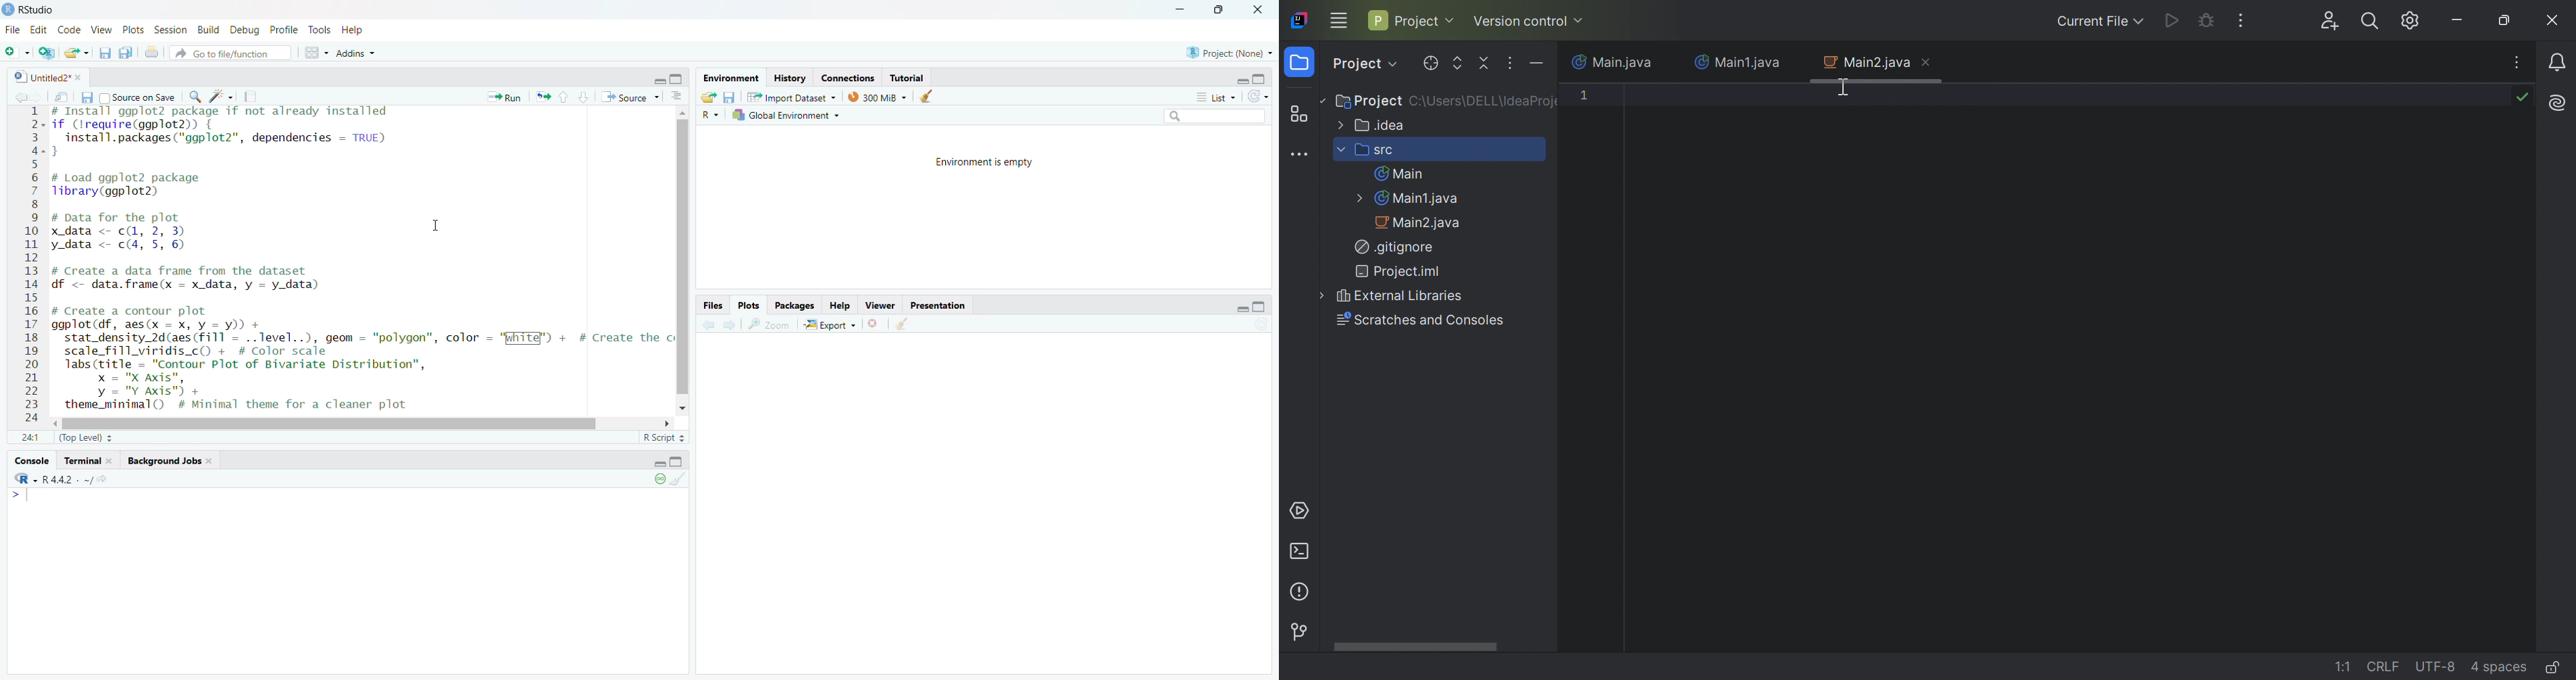 The width and height of the screenshot is (2576, 700). What do you see at coordinates (25, 264) in the screenshot?
I see `12345678910at12131415161718192021222324` at bounding box center [25, 264].